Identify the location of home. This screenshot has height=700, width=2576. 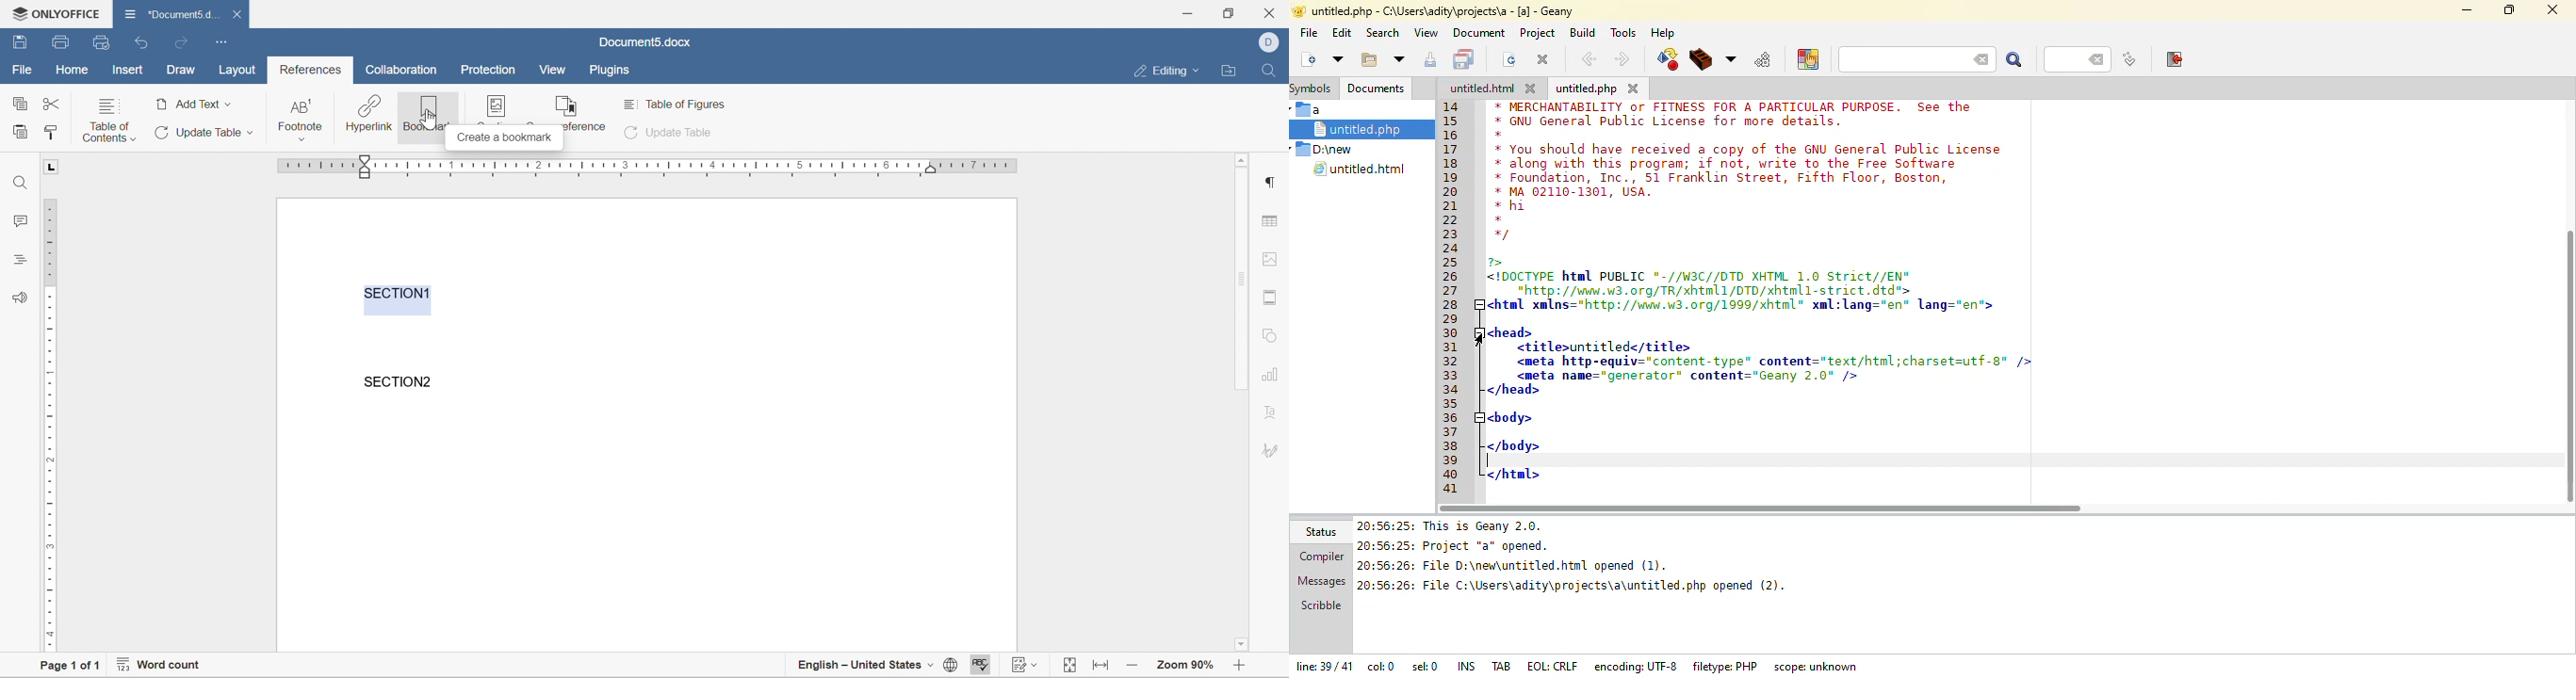
(73, 69).